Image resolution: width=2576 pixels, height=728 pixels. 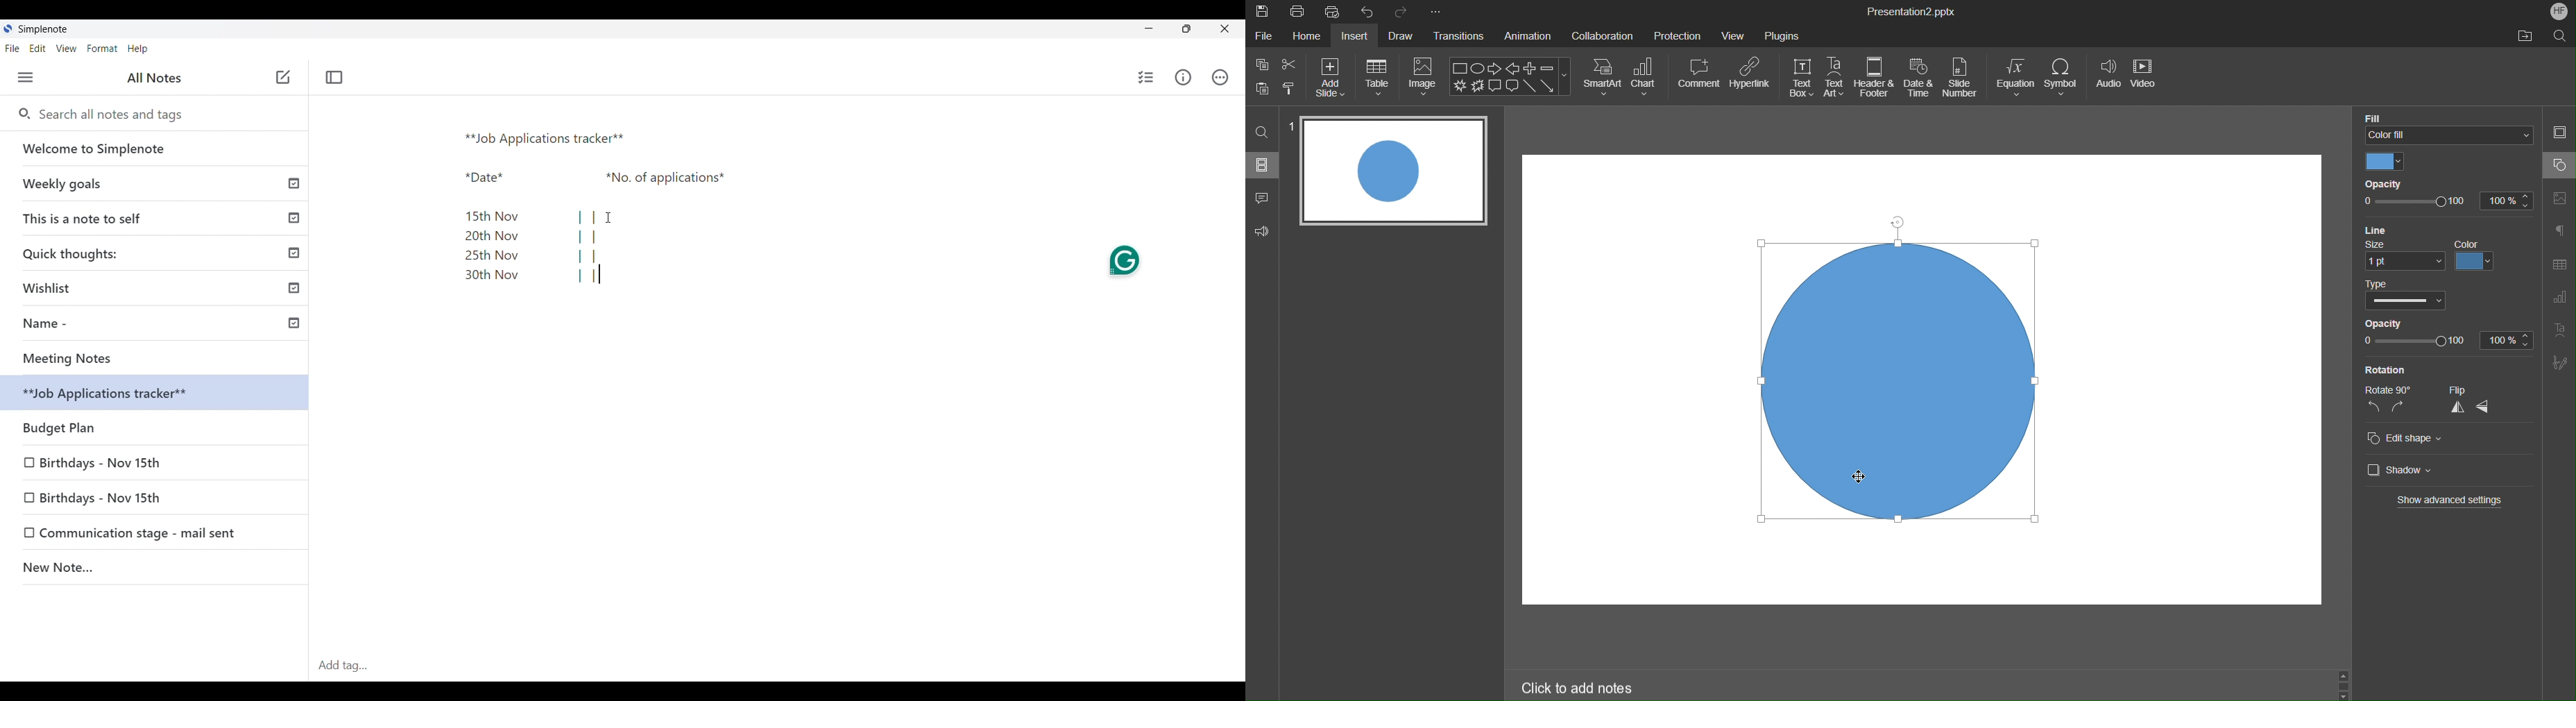 I want to click on Header & Footer, so click(x=1875, y=78).